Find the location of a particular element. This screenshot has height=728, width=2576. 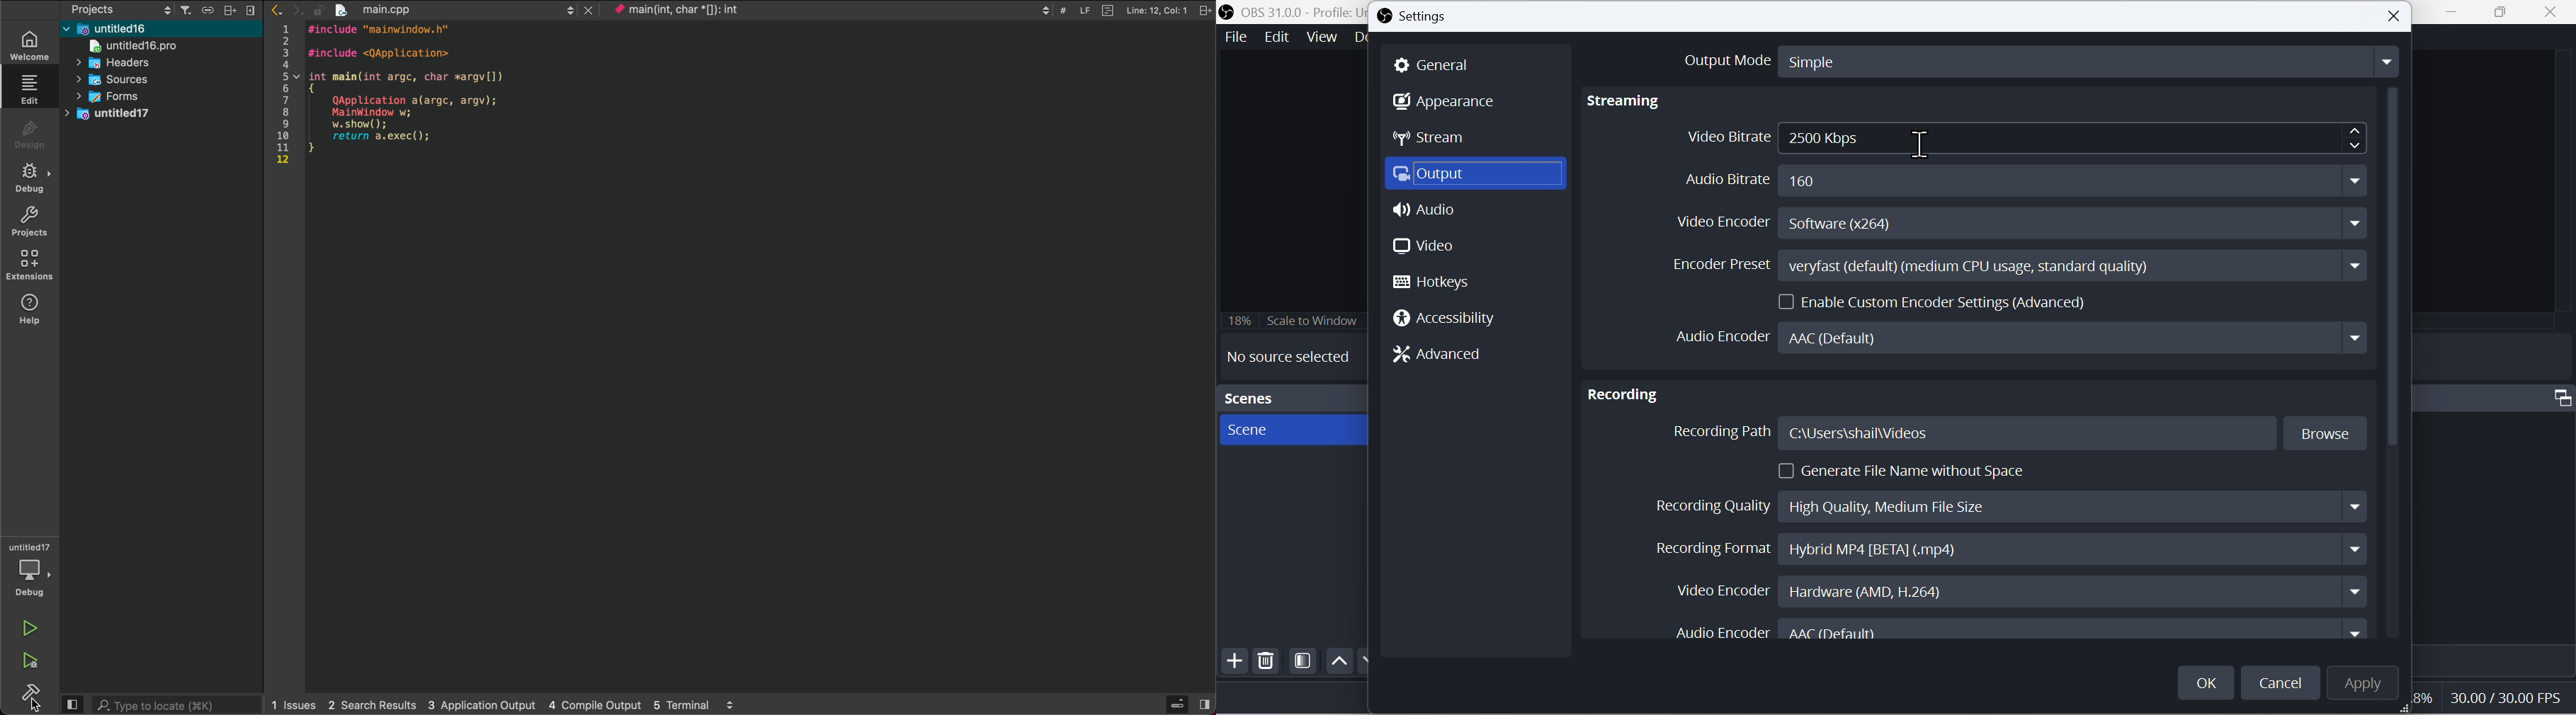

Maximise is located at coordinates (2507, 13).